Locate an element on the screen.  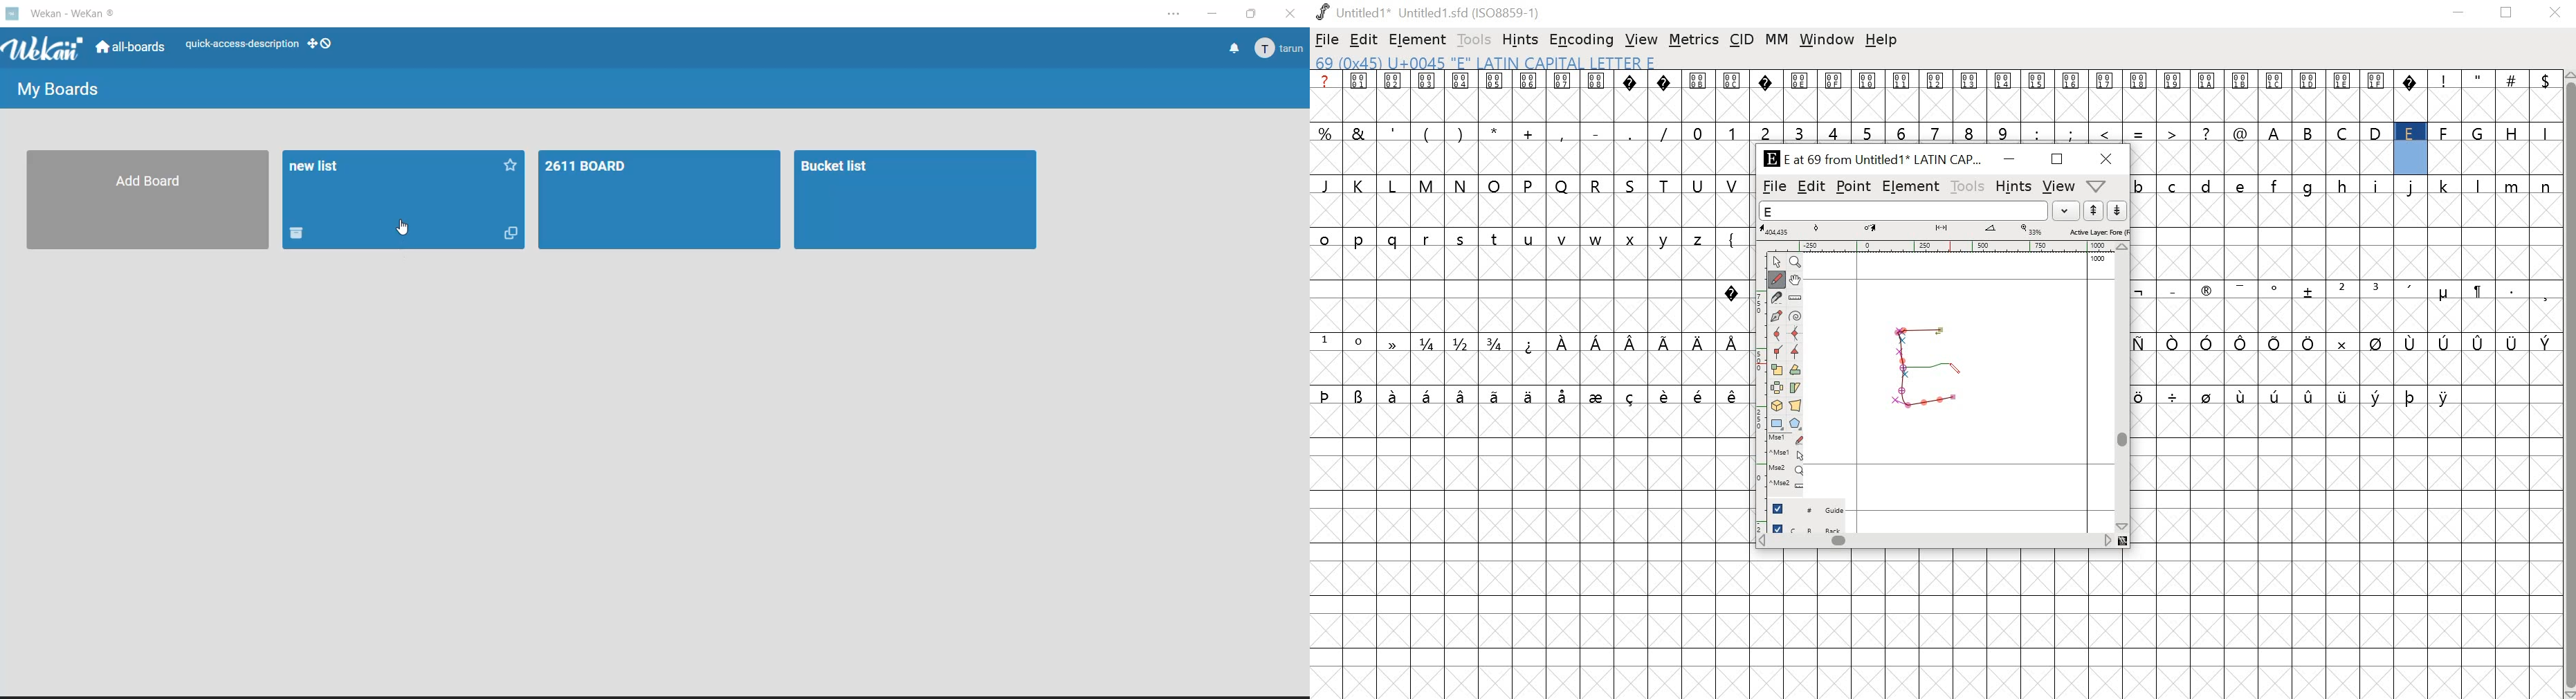
Add Board is located at coordinates (140, 199).